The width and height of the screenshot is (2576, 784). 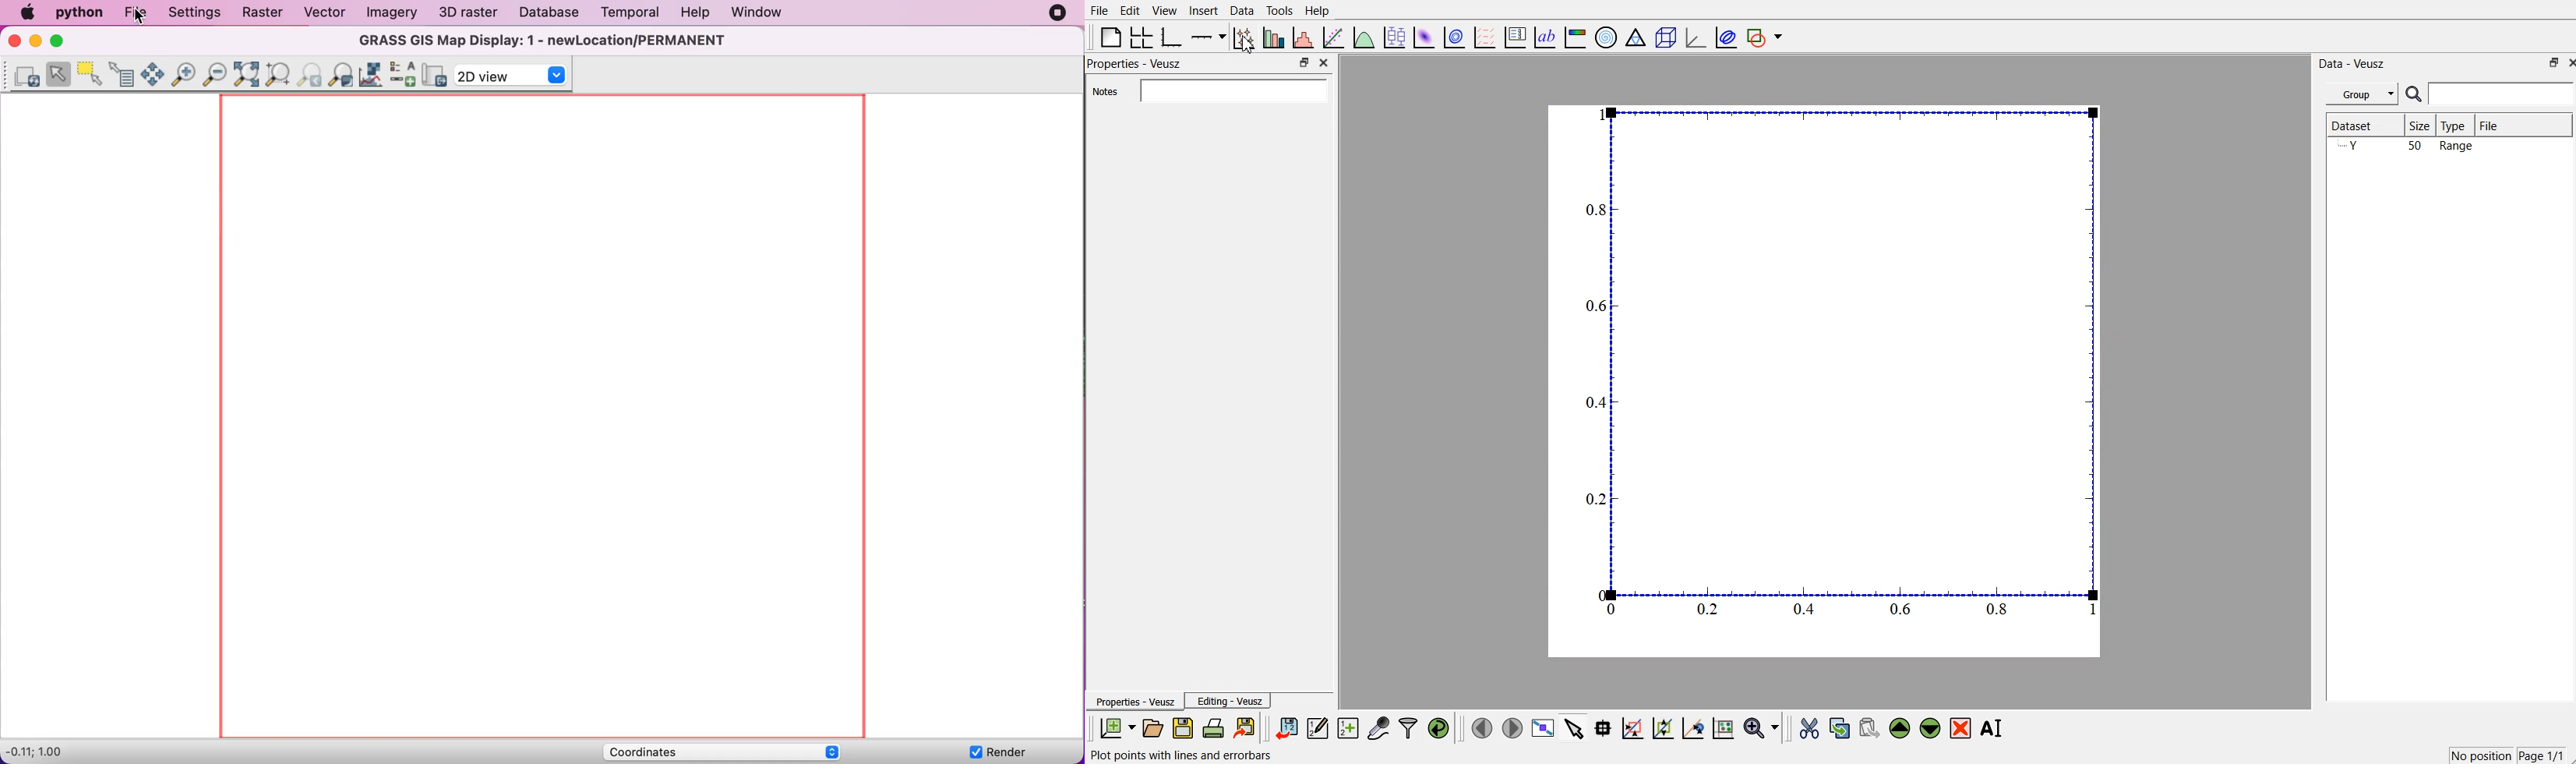 I want to click on paste the selected widgets, so click(x=1869, y=729).